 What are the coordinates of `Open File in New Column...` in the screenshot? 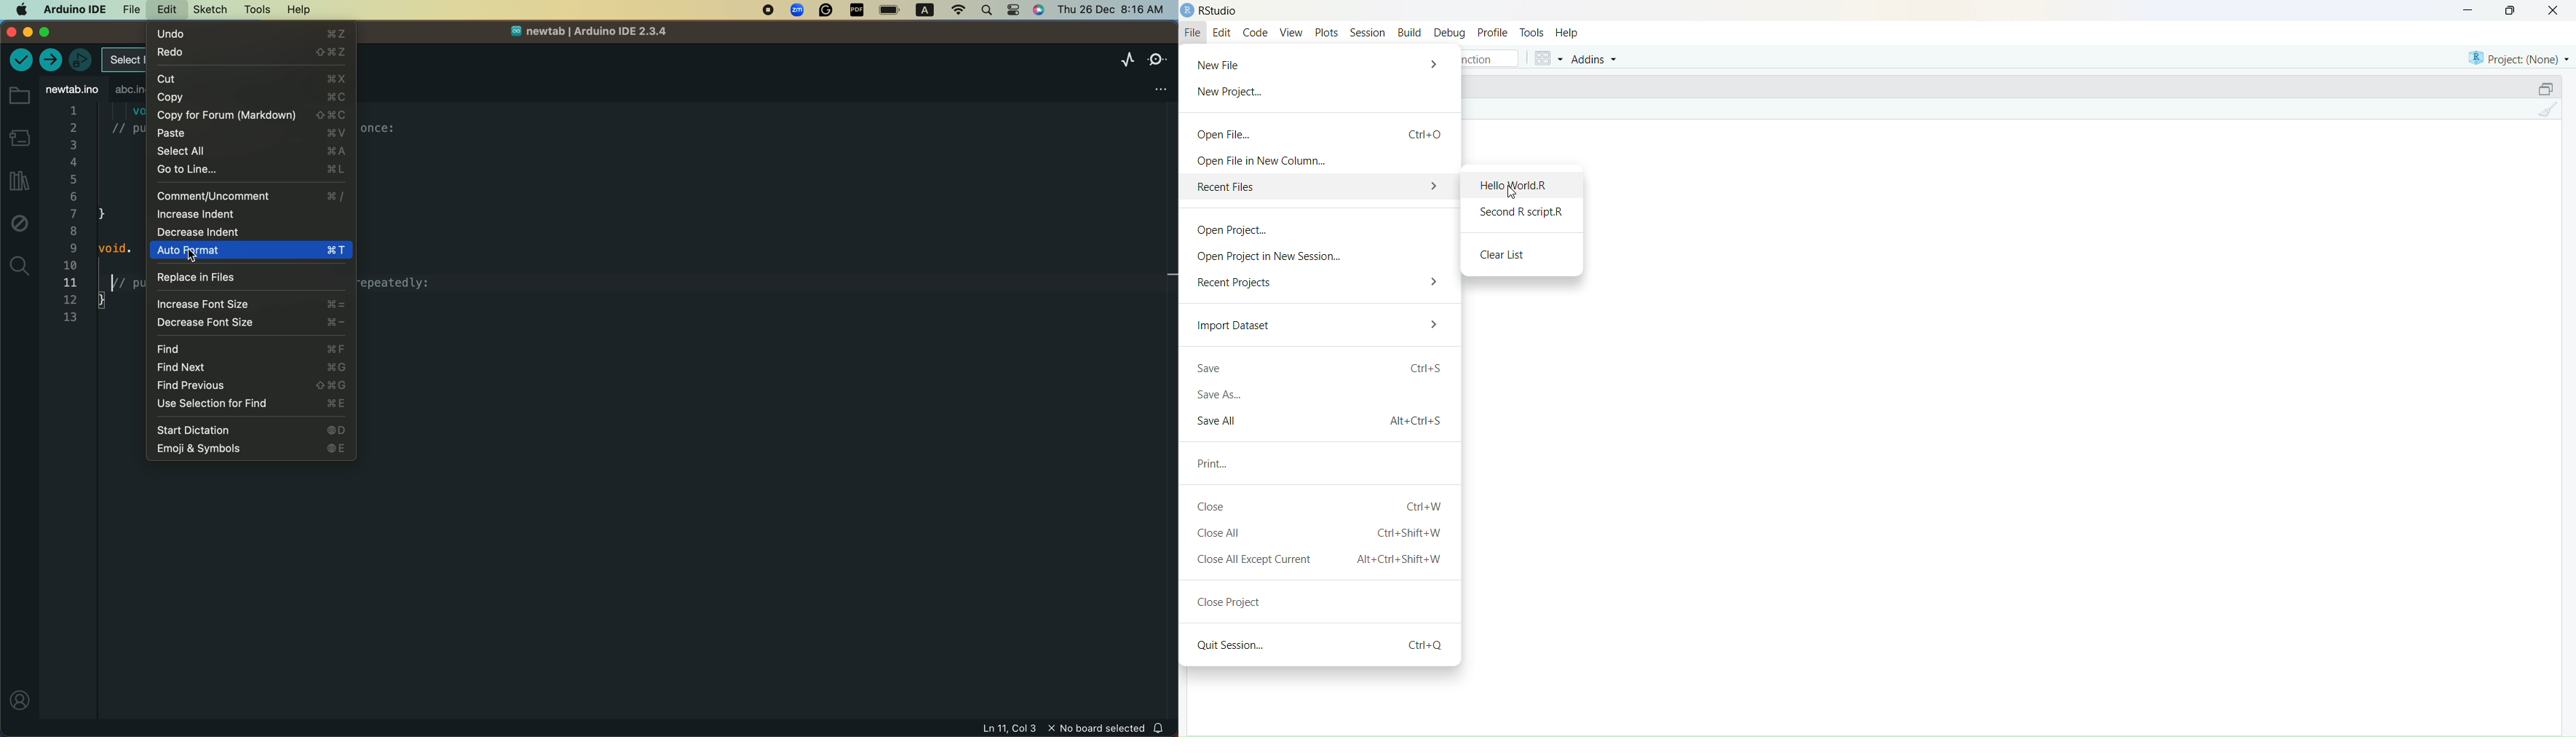 It's located at (1259, 160).